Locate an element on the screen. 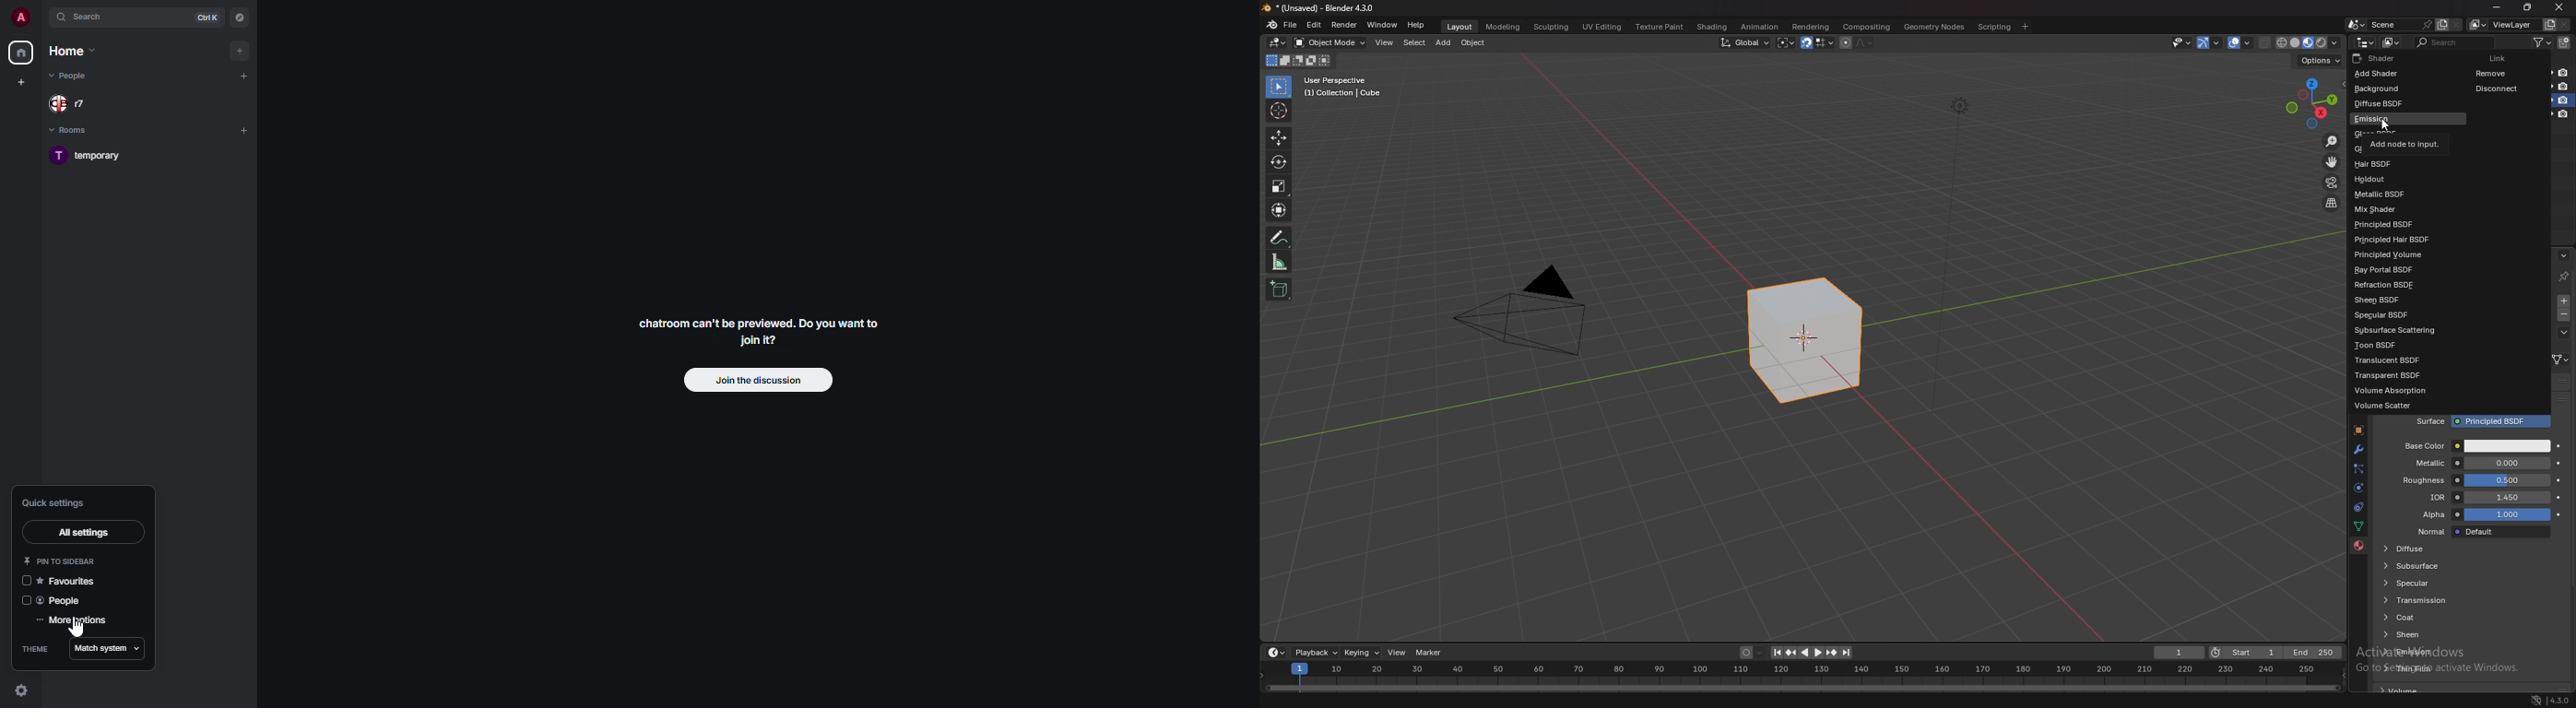 Image resolution: width=2576 pixels, height=728 pixels. gizmo is located at coordinates (2212, 42).